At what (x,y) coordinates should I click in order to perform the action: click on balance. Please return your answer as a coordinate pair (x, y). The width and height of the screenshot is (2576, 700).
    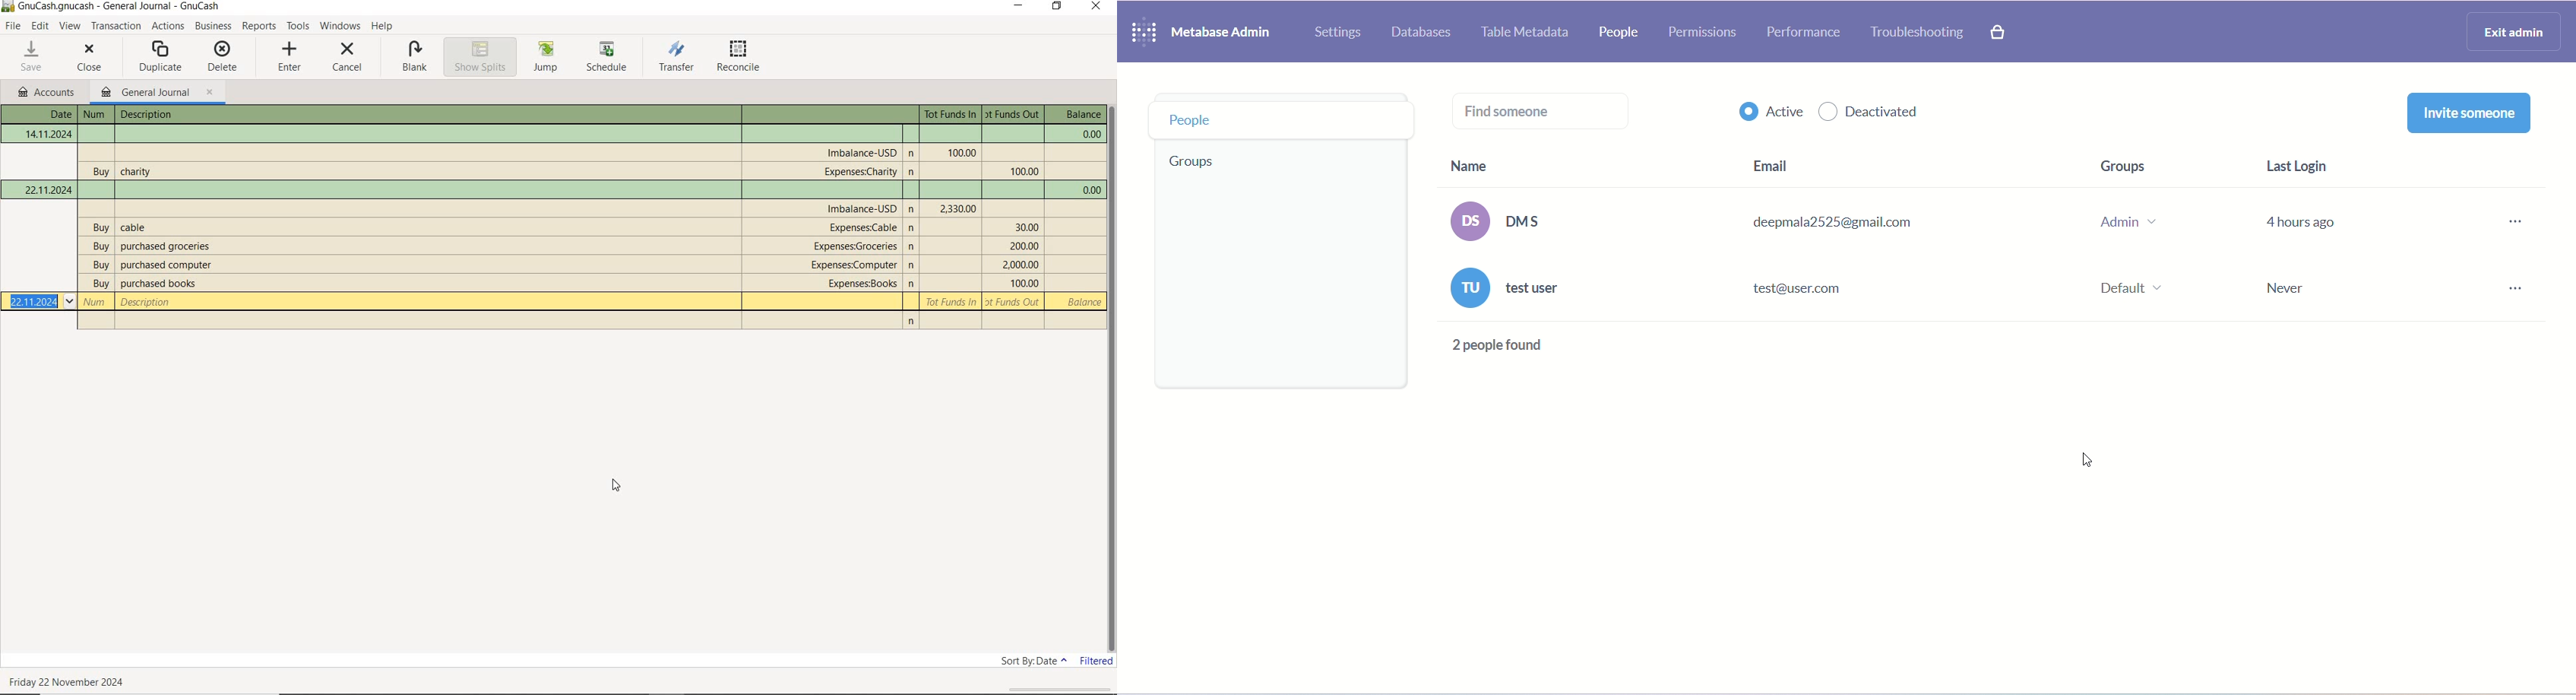
    Looking at the image, I should click on (1080, 115).